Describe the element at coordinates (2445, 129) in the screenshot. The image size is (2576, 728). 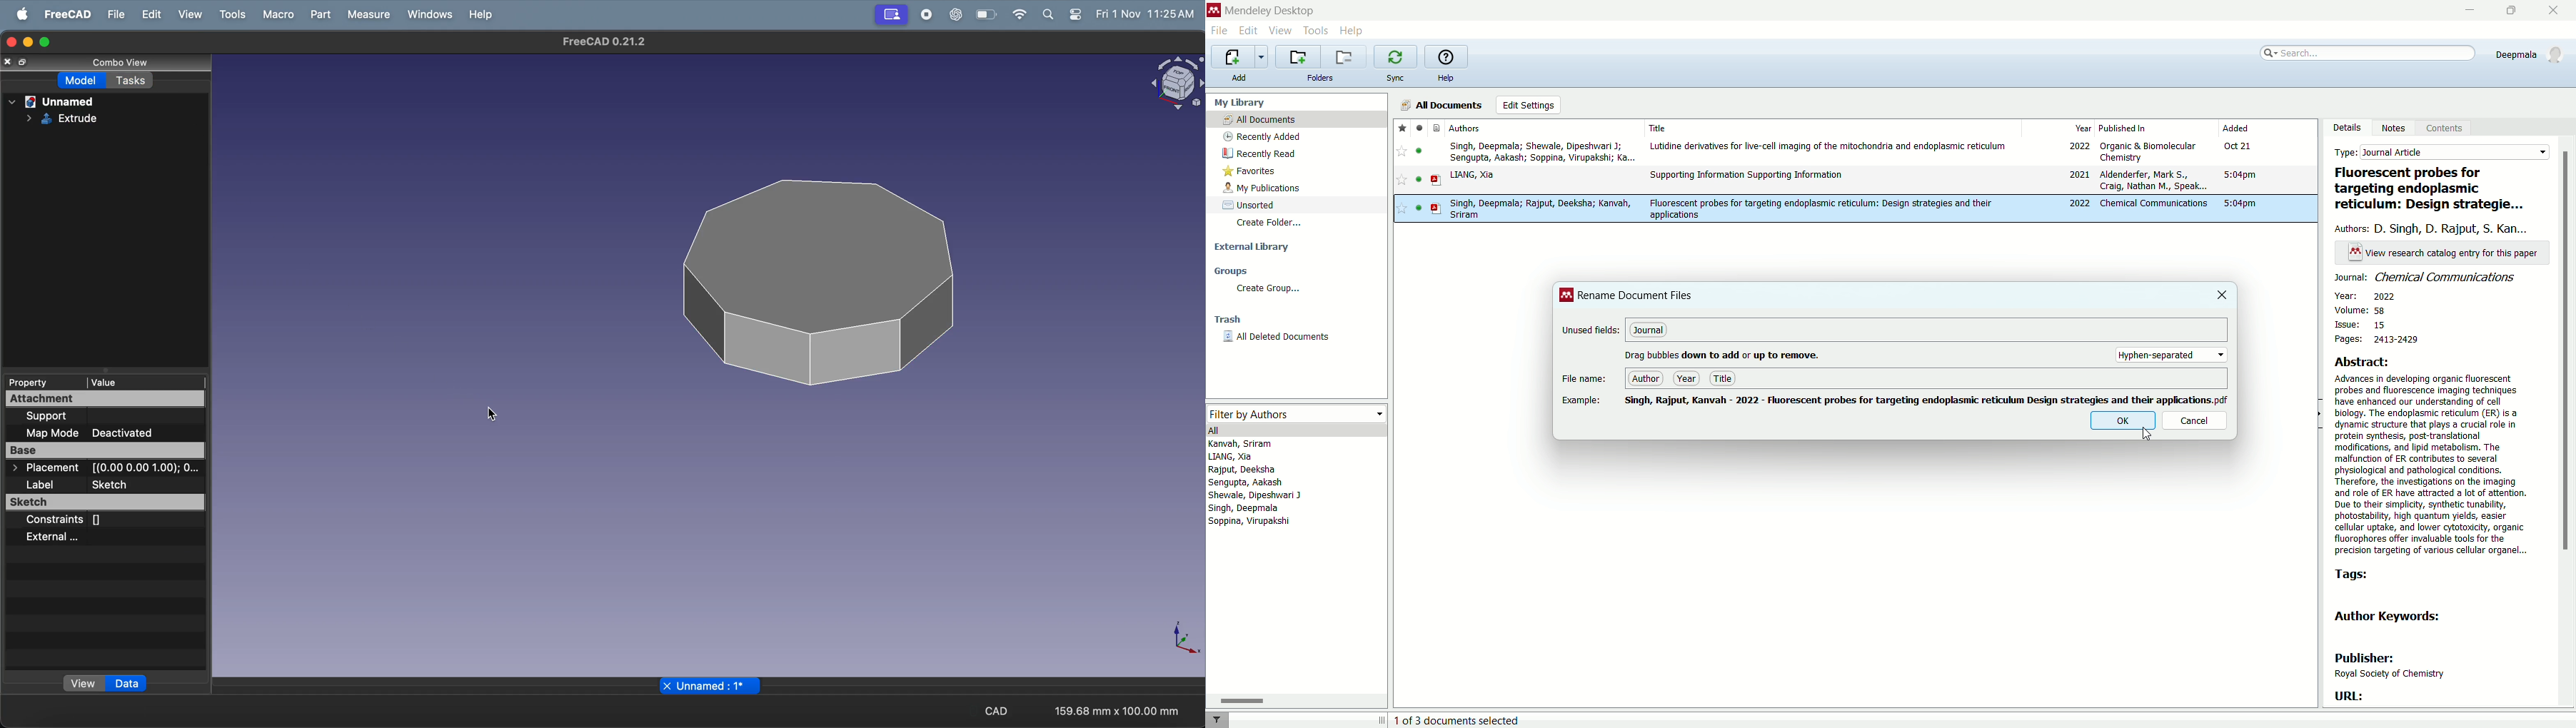
I see `content` at that location.